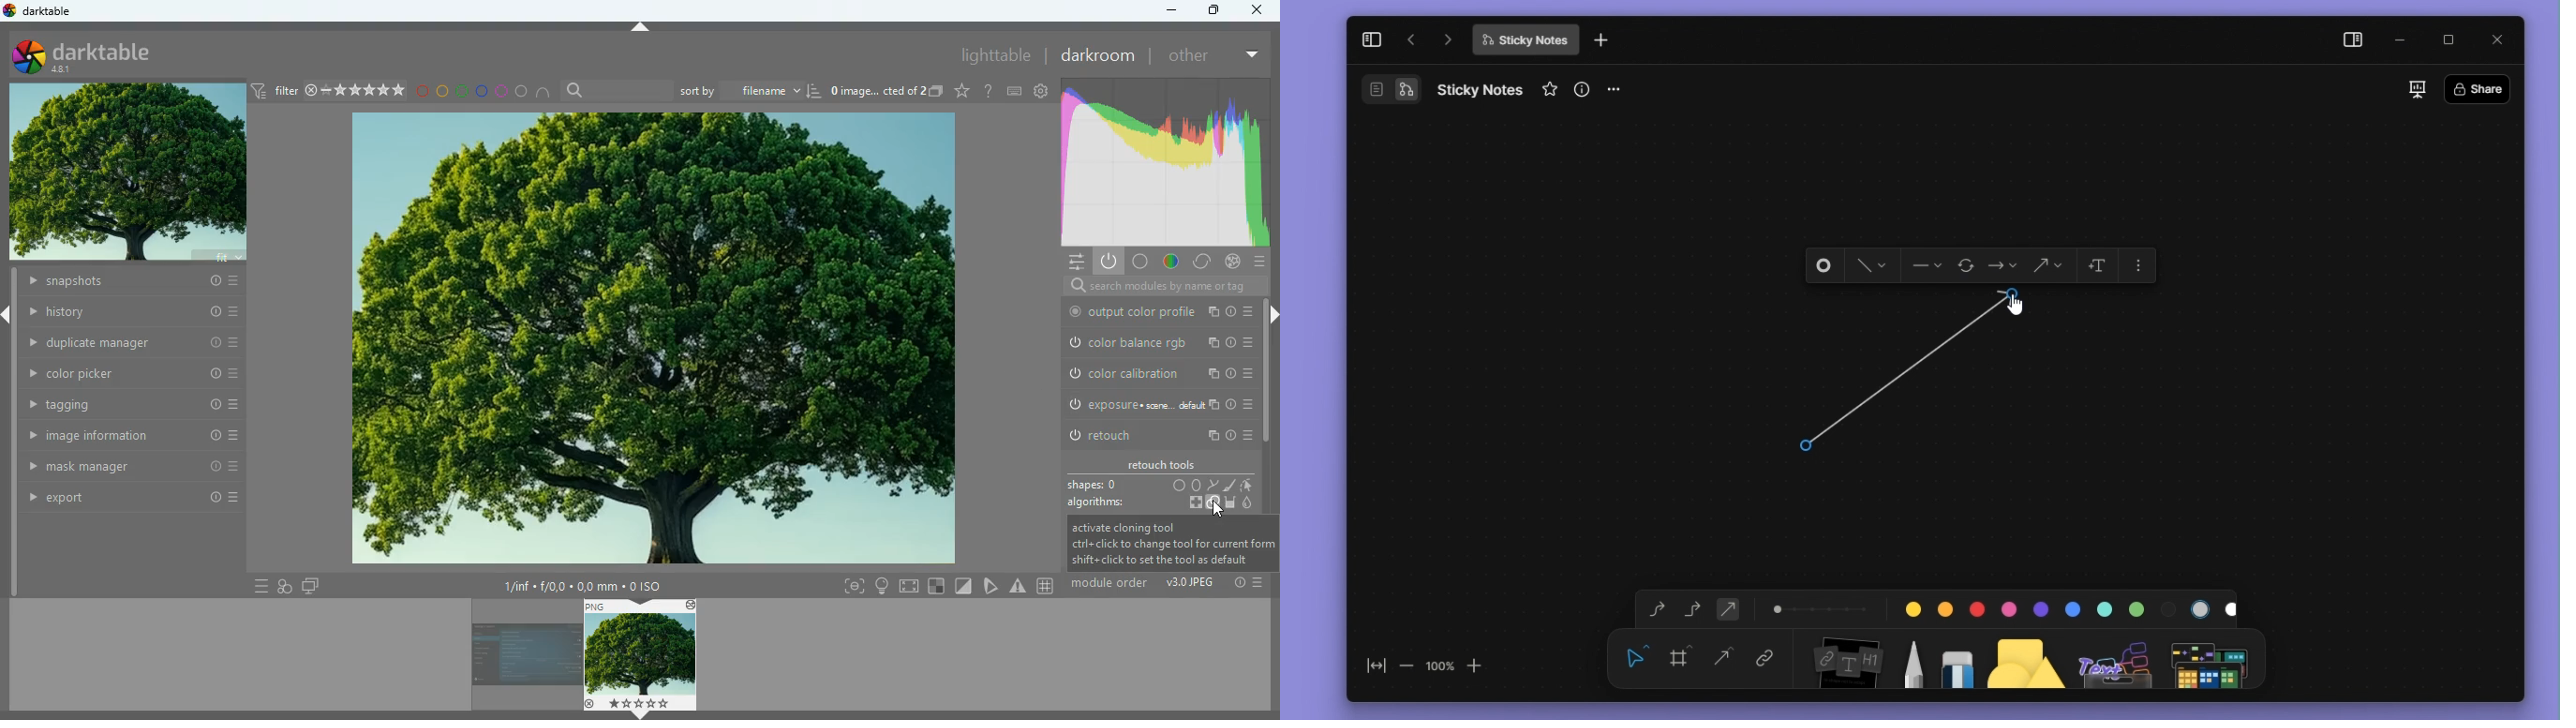 The width and height of the screenshot is (2576, 728). I want to click on image, so click(518, 659).